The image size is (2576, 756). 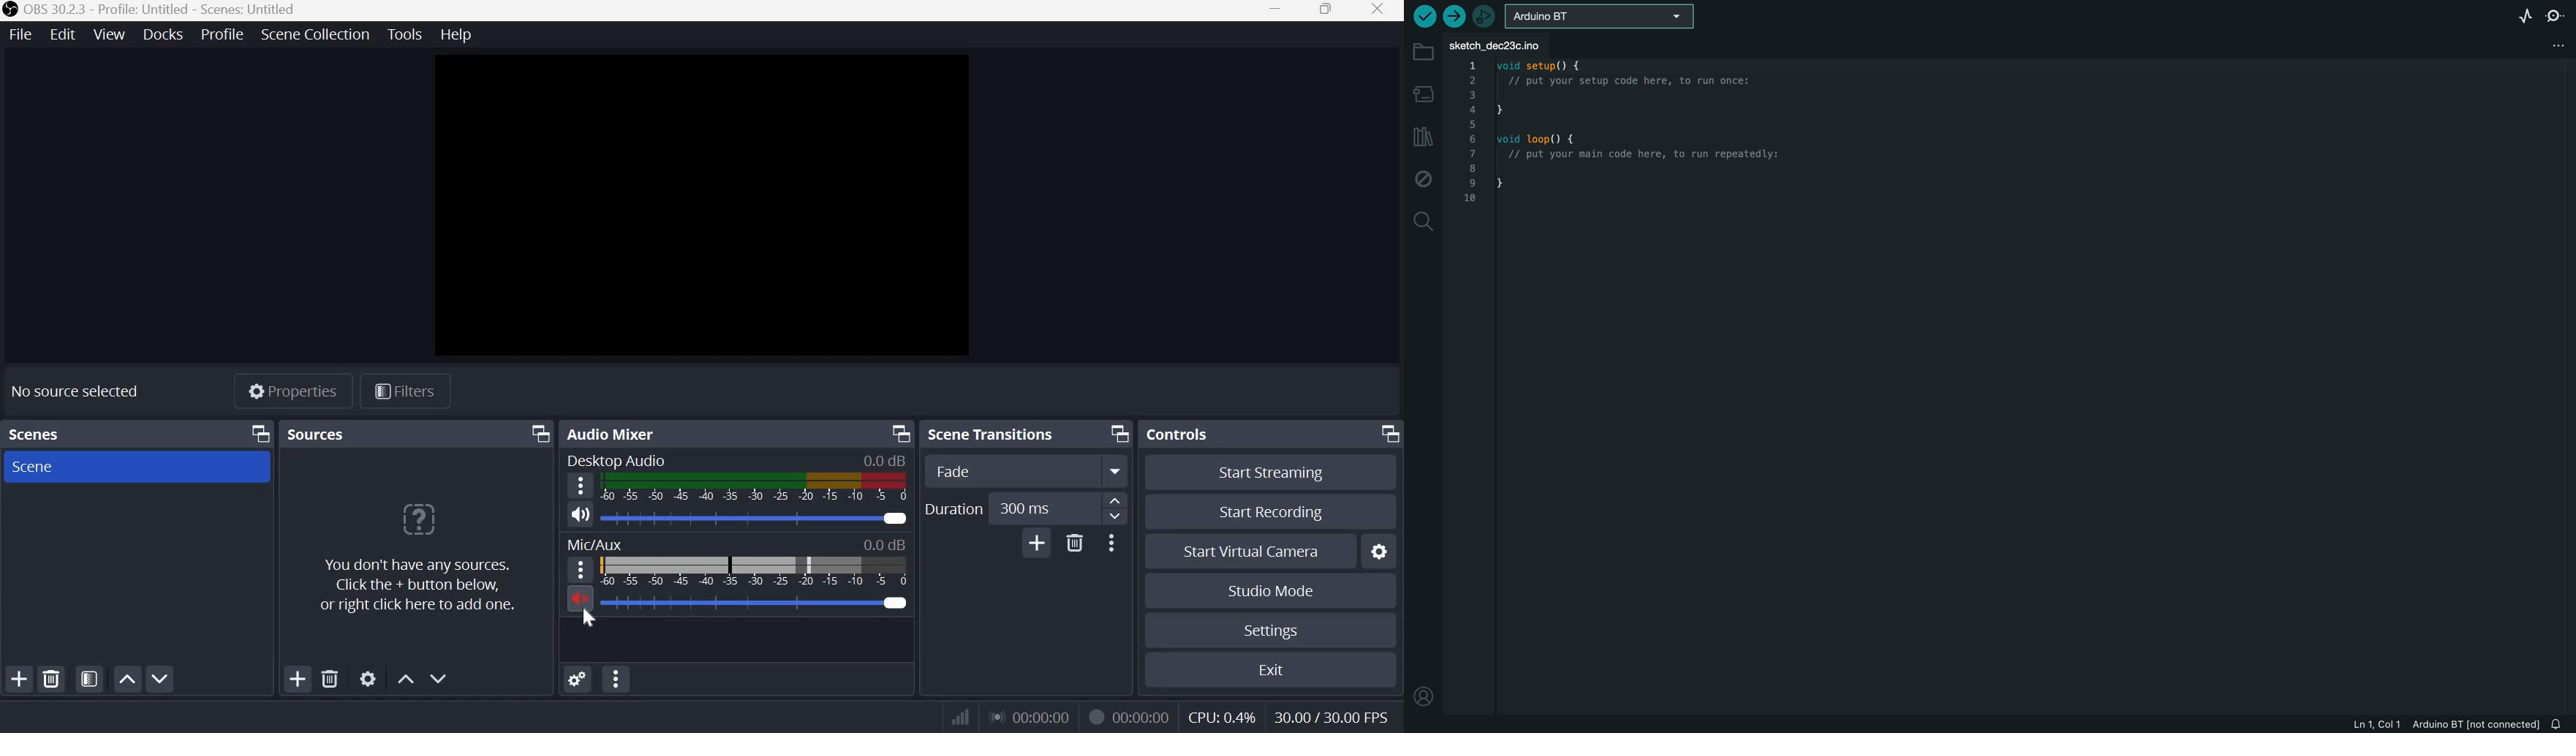 What do you see at coordinates (896, 434) in the screenshot?
I see `Dock Options icon` at bounding box center [896, 434].